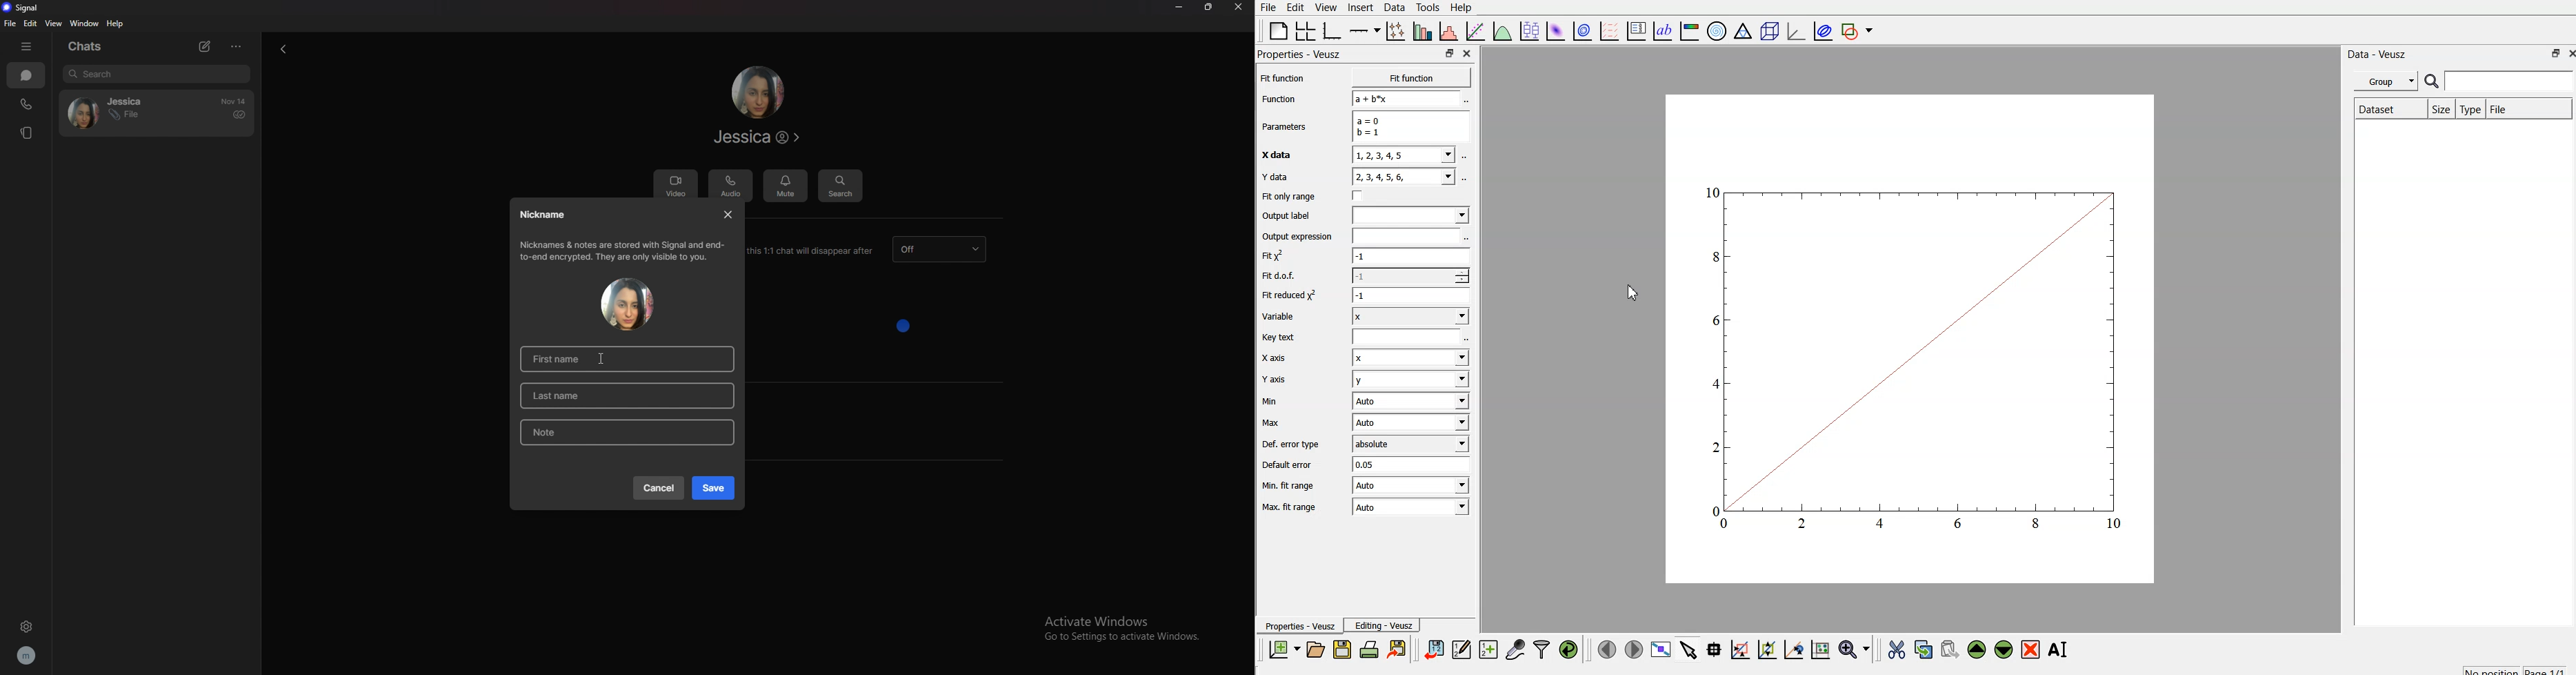  I want to click on plot a vector field, so click(1609, 32).